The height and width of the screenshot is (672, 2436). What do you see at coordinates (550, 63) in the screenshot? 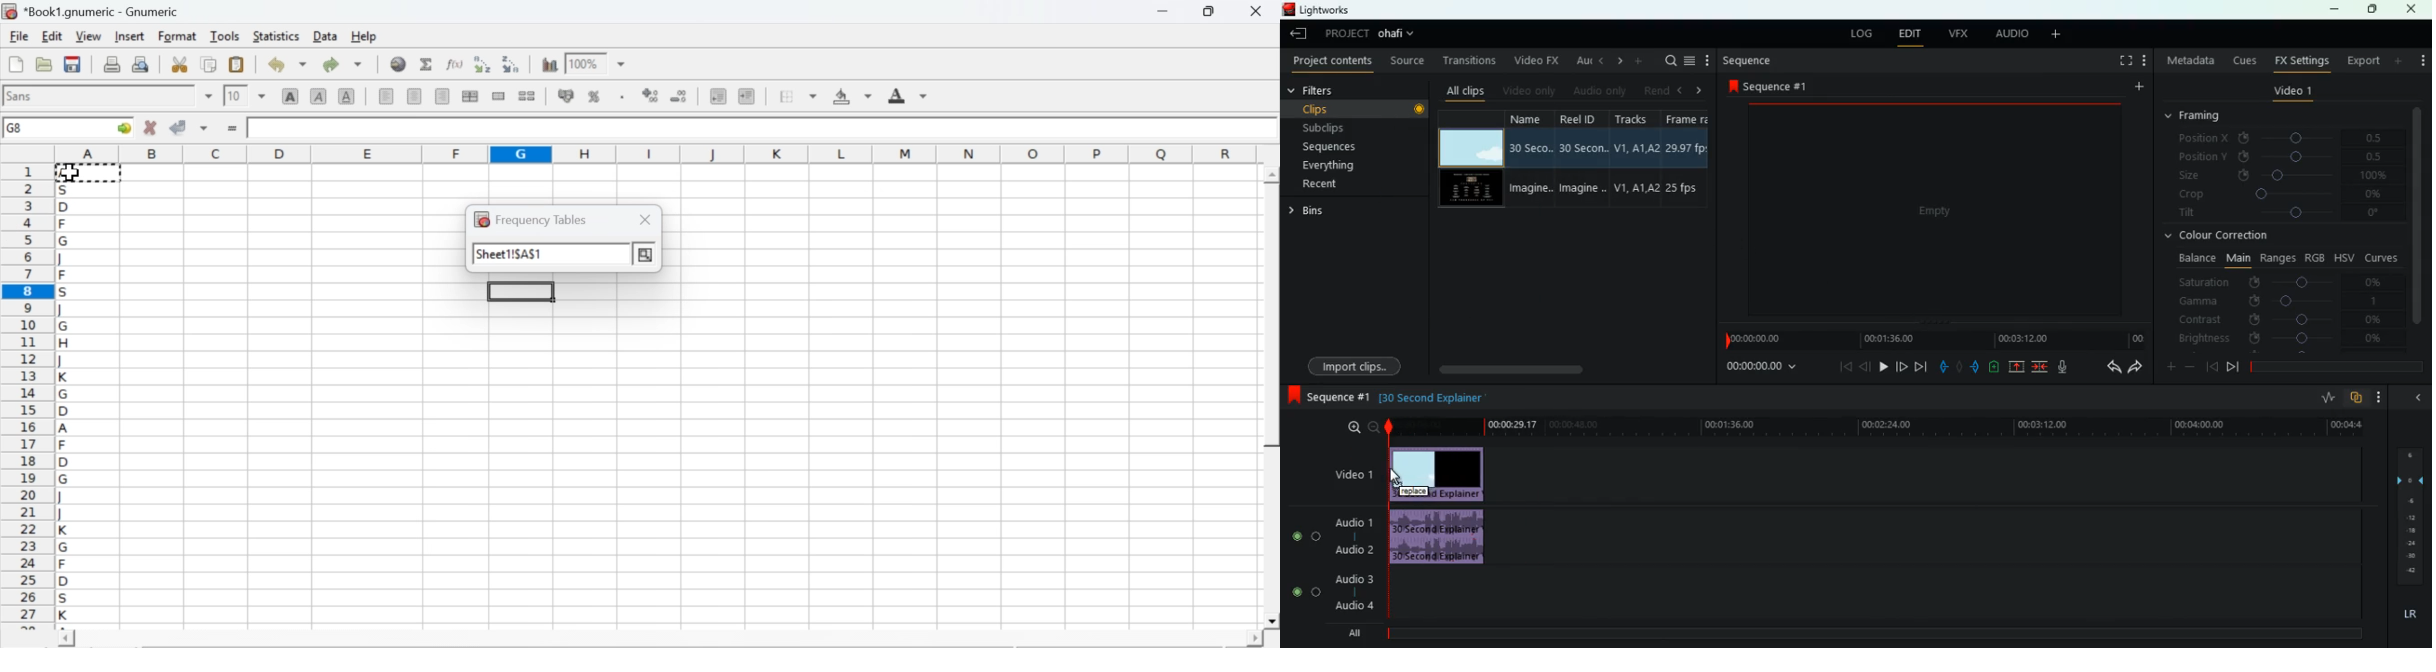
I see `insert chart` at bounding box center [550, 63].